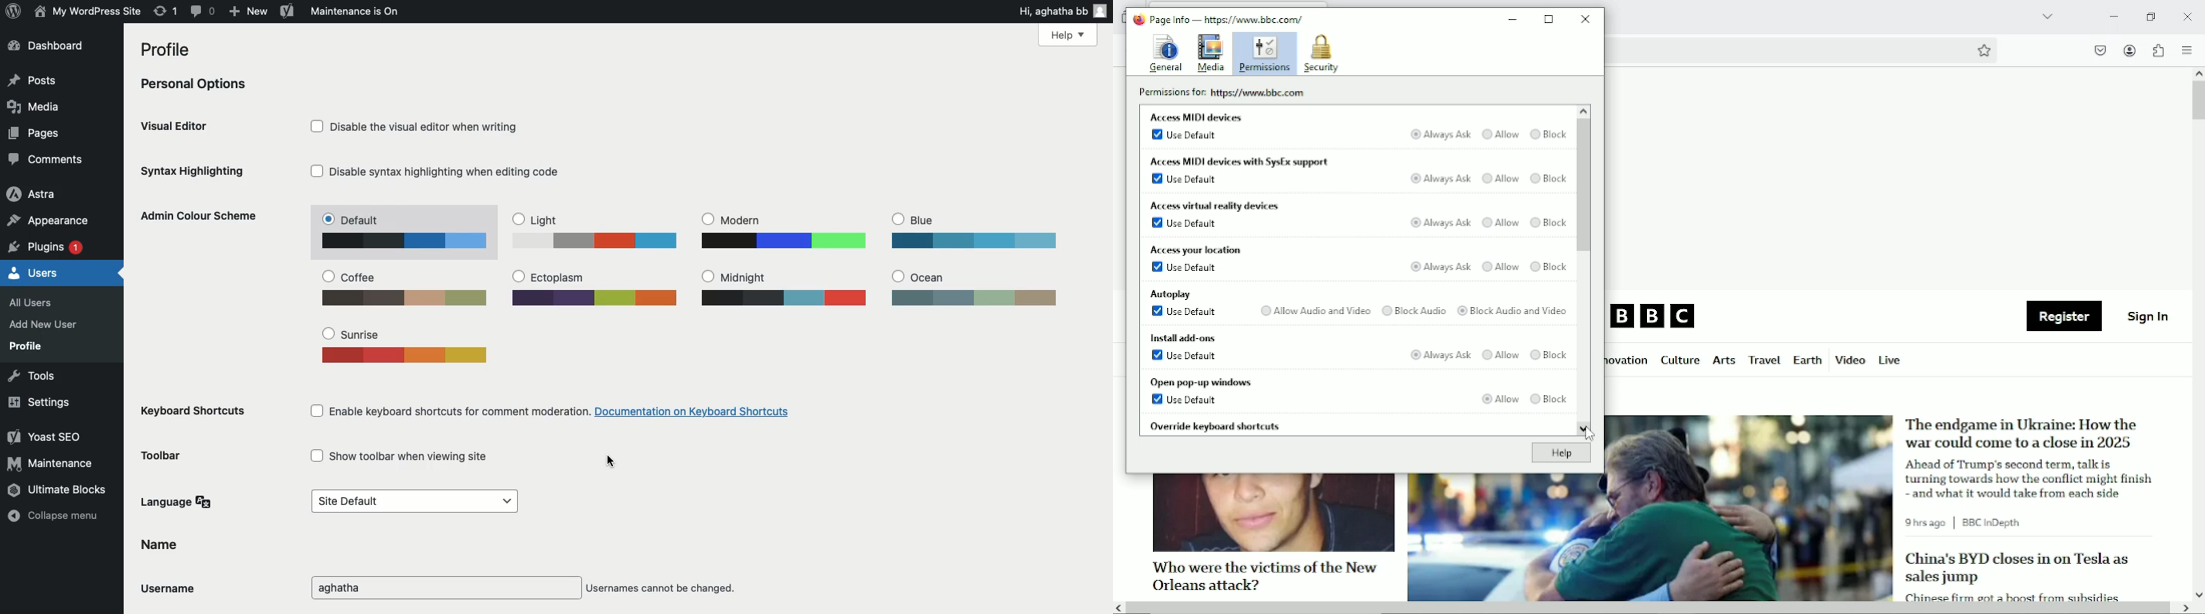 The image size is (2212, 616). I want to click on Help, so click(1560, 454).